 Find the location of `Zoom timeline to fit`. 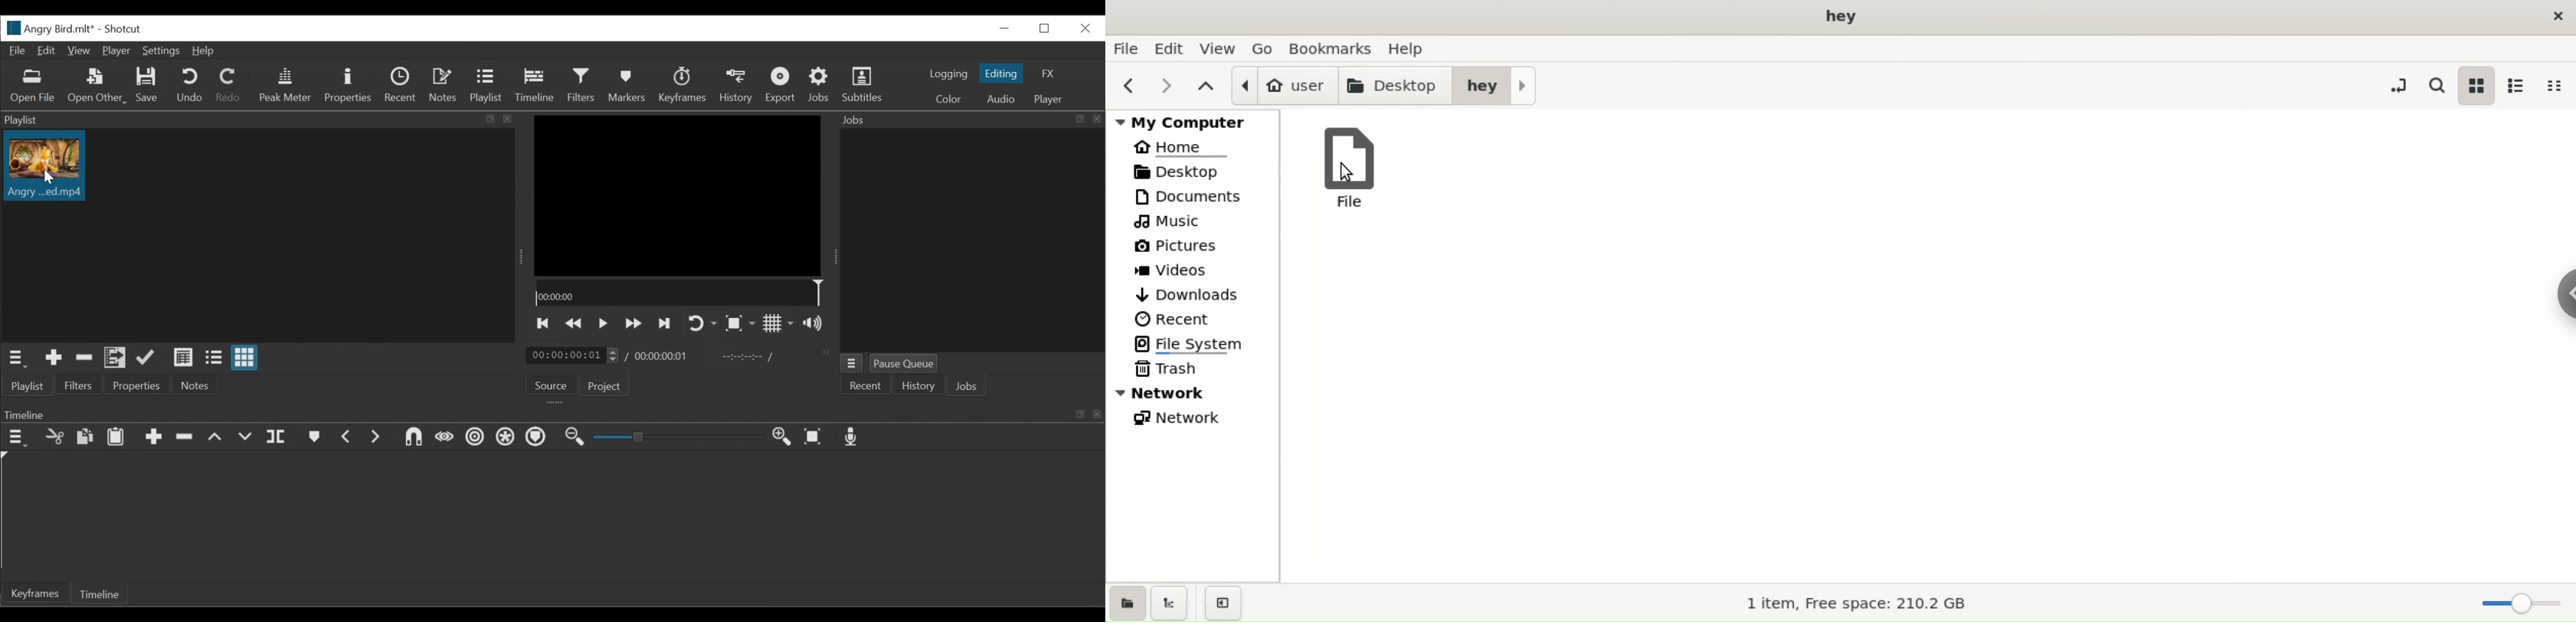

Zoom timeline to fit is located at coordinates (814, 437).